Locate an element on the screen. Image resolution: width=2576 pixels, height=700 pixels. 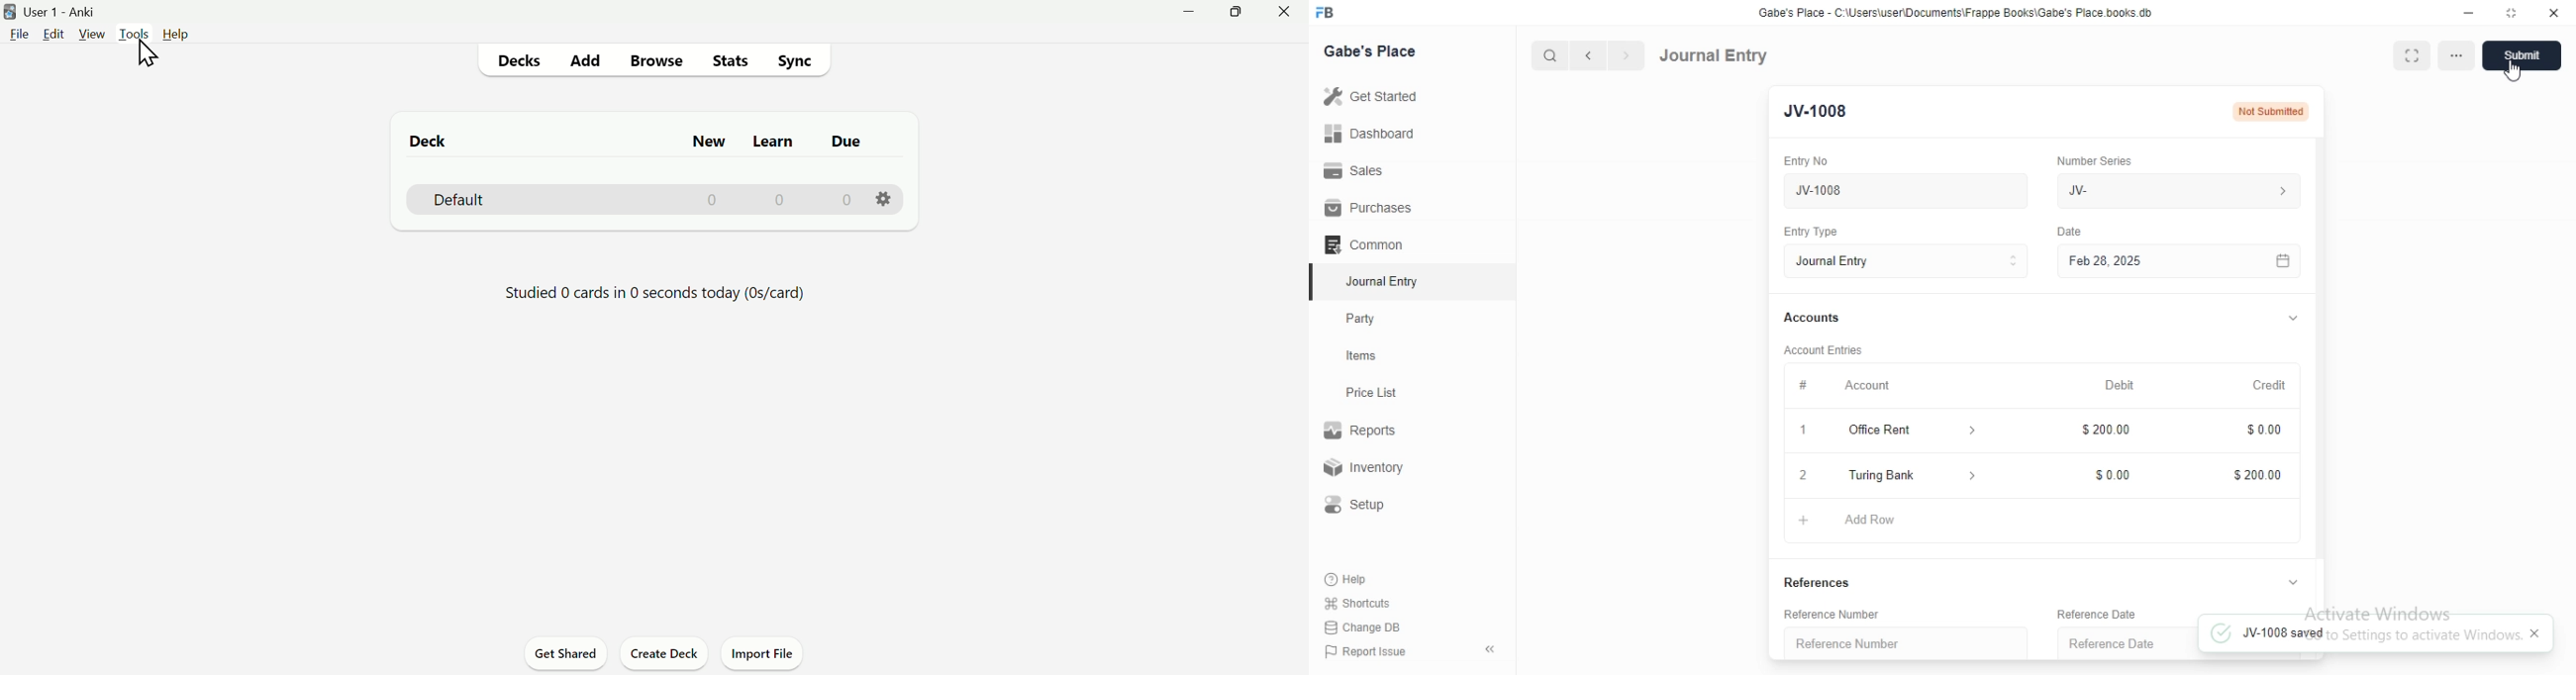
Cursor is located at coordinates (146, 53).